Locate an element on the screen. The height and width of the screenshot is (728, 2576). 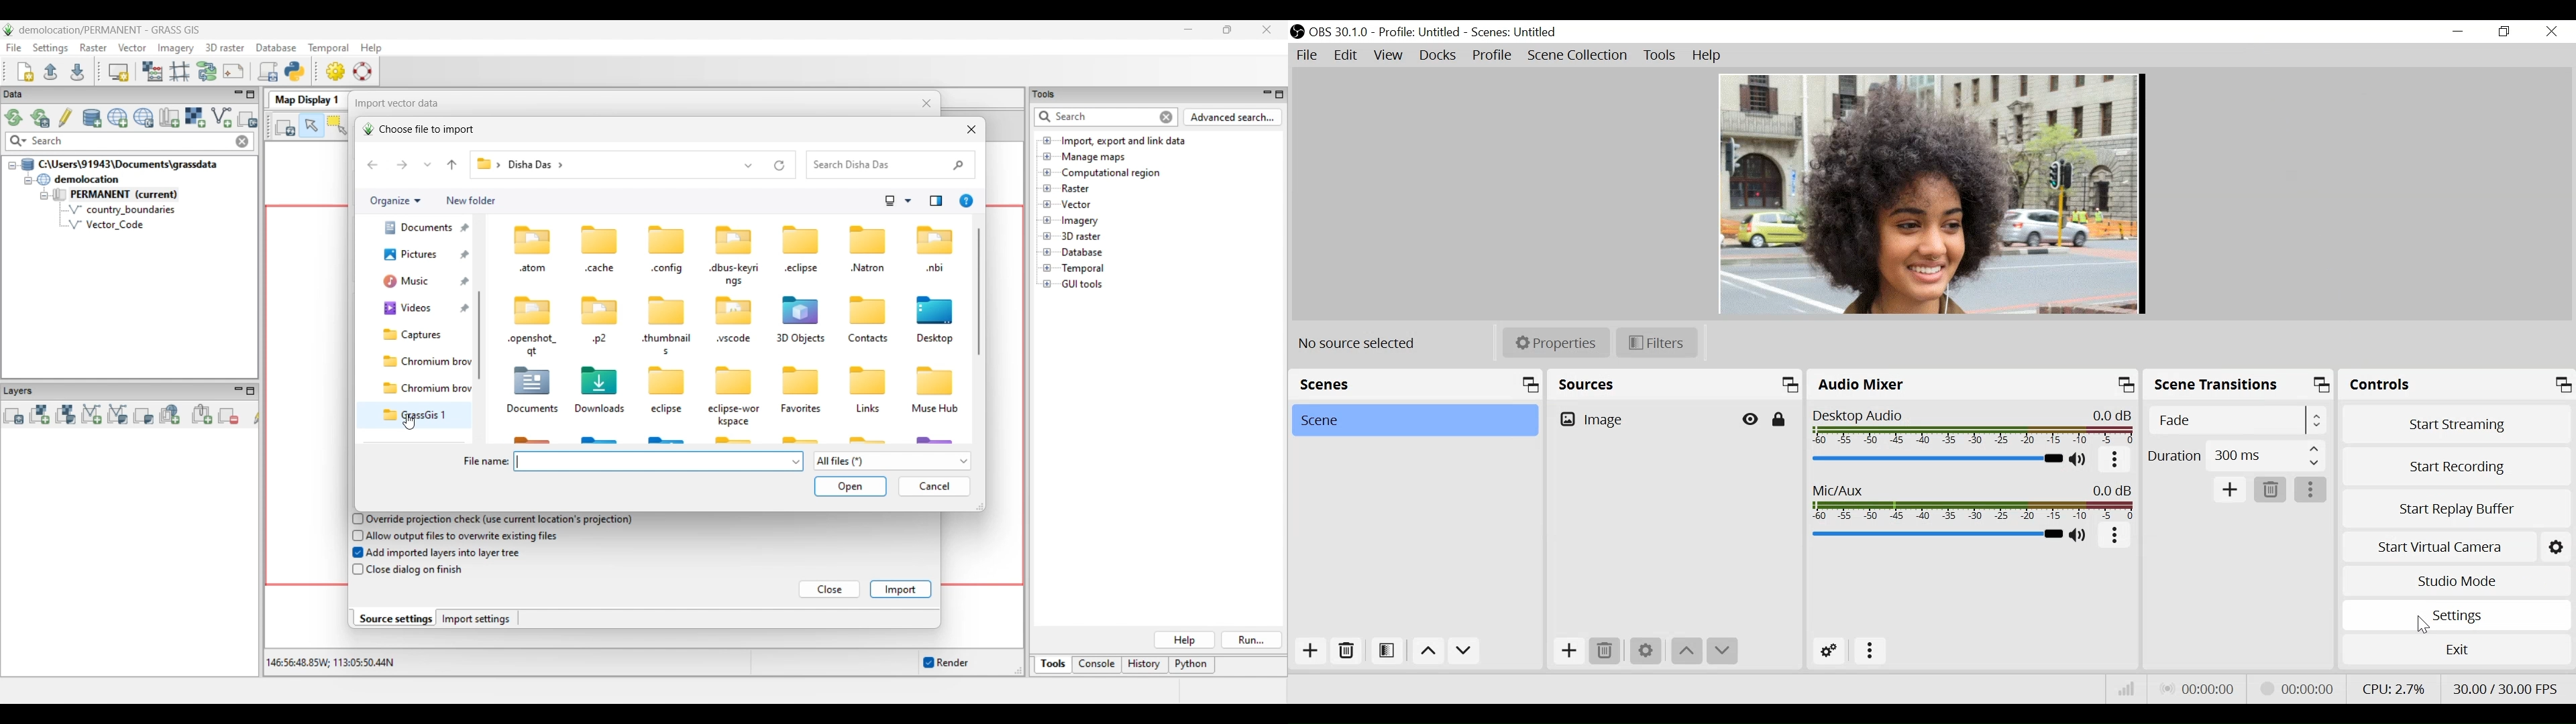
Preview is located at coordinates (1929, 192).